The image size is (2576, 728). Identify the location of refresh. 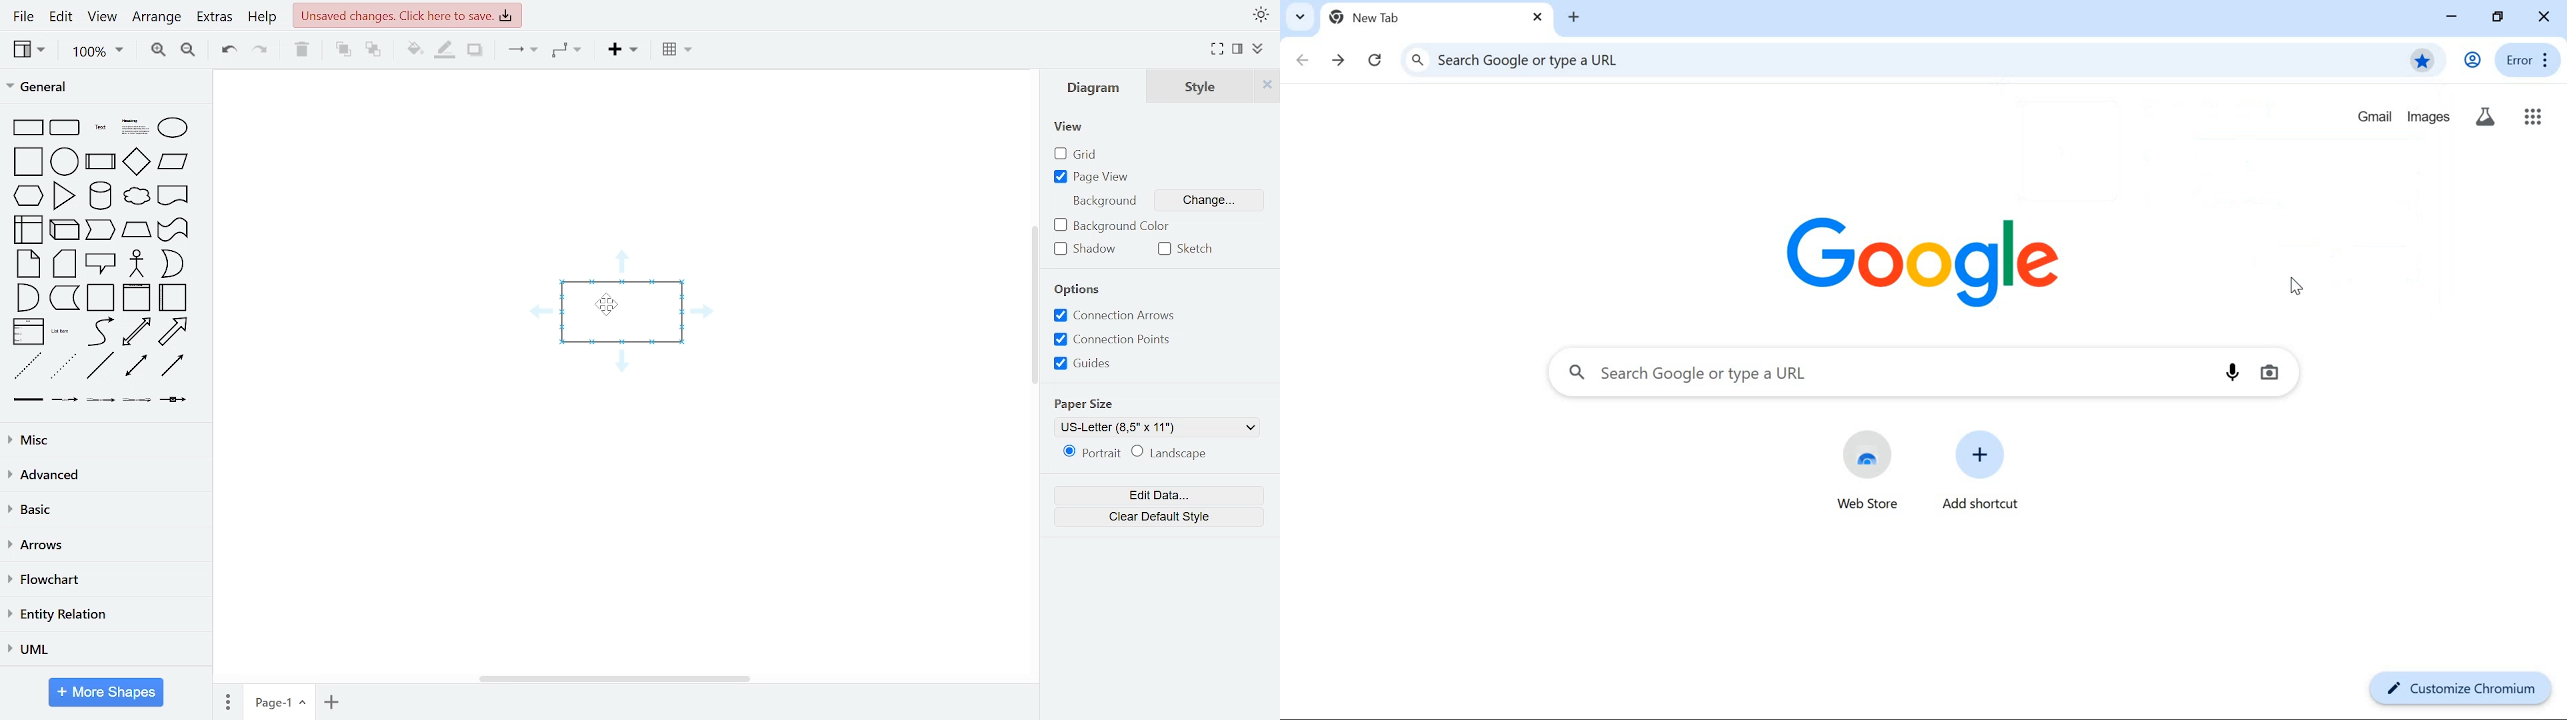
(1378, 60).